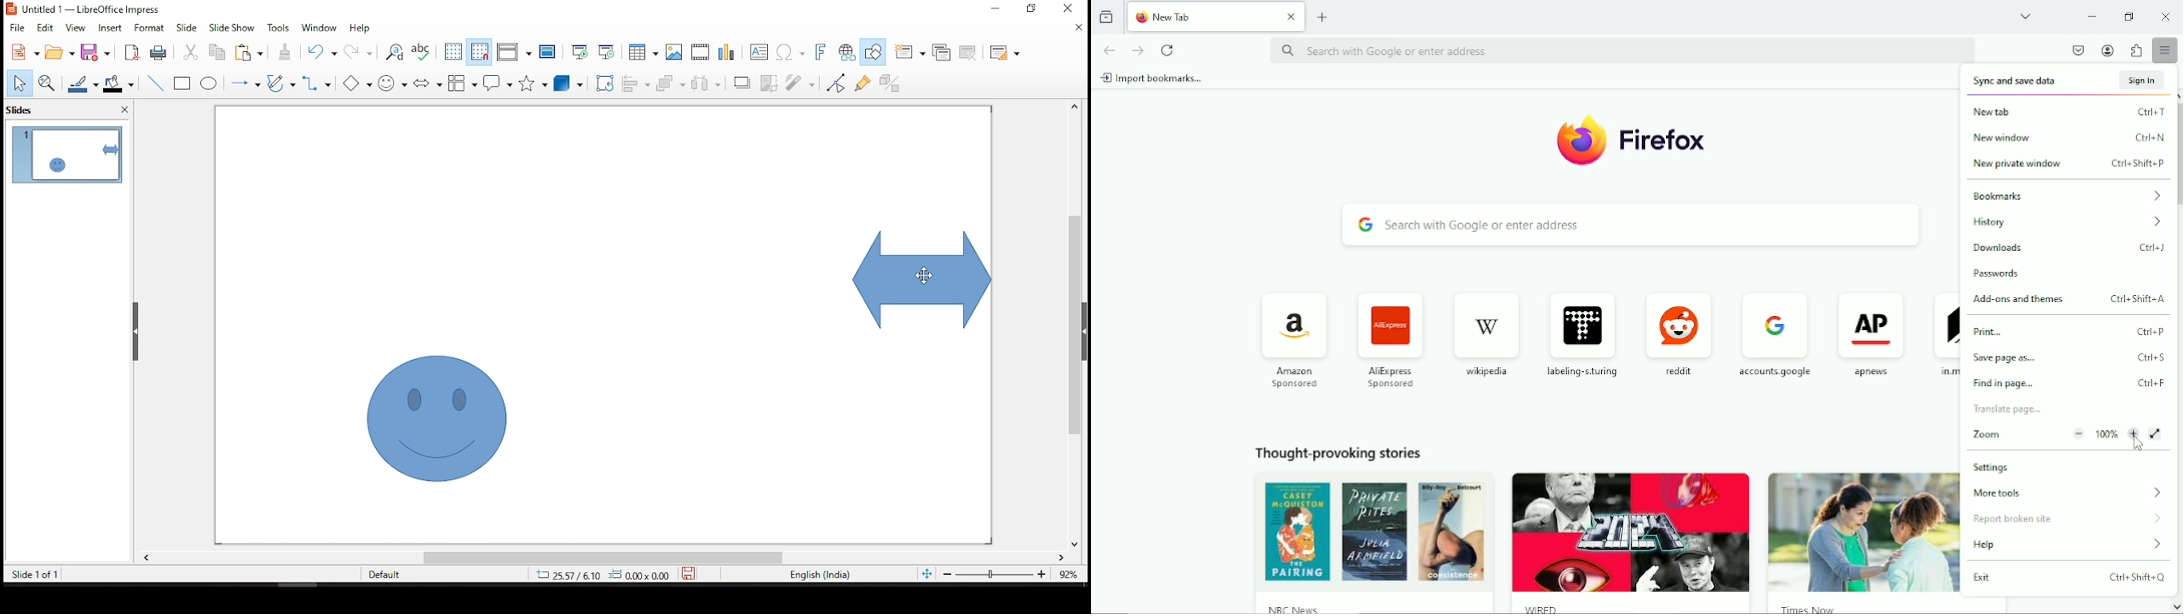 The image size is (2184, 616). Describe the element at coordinates (605, 83) in the screenshot. I see `rotate` at that location.